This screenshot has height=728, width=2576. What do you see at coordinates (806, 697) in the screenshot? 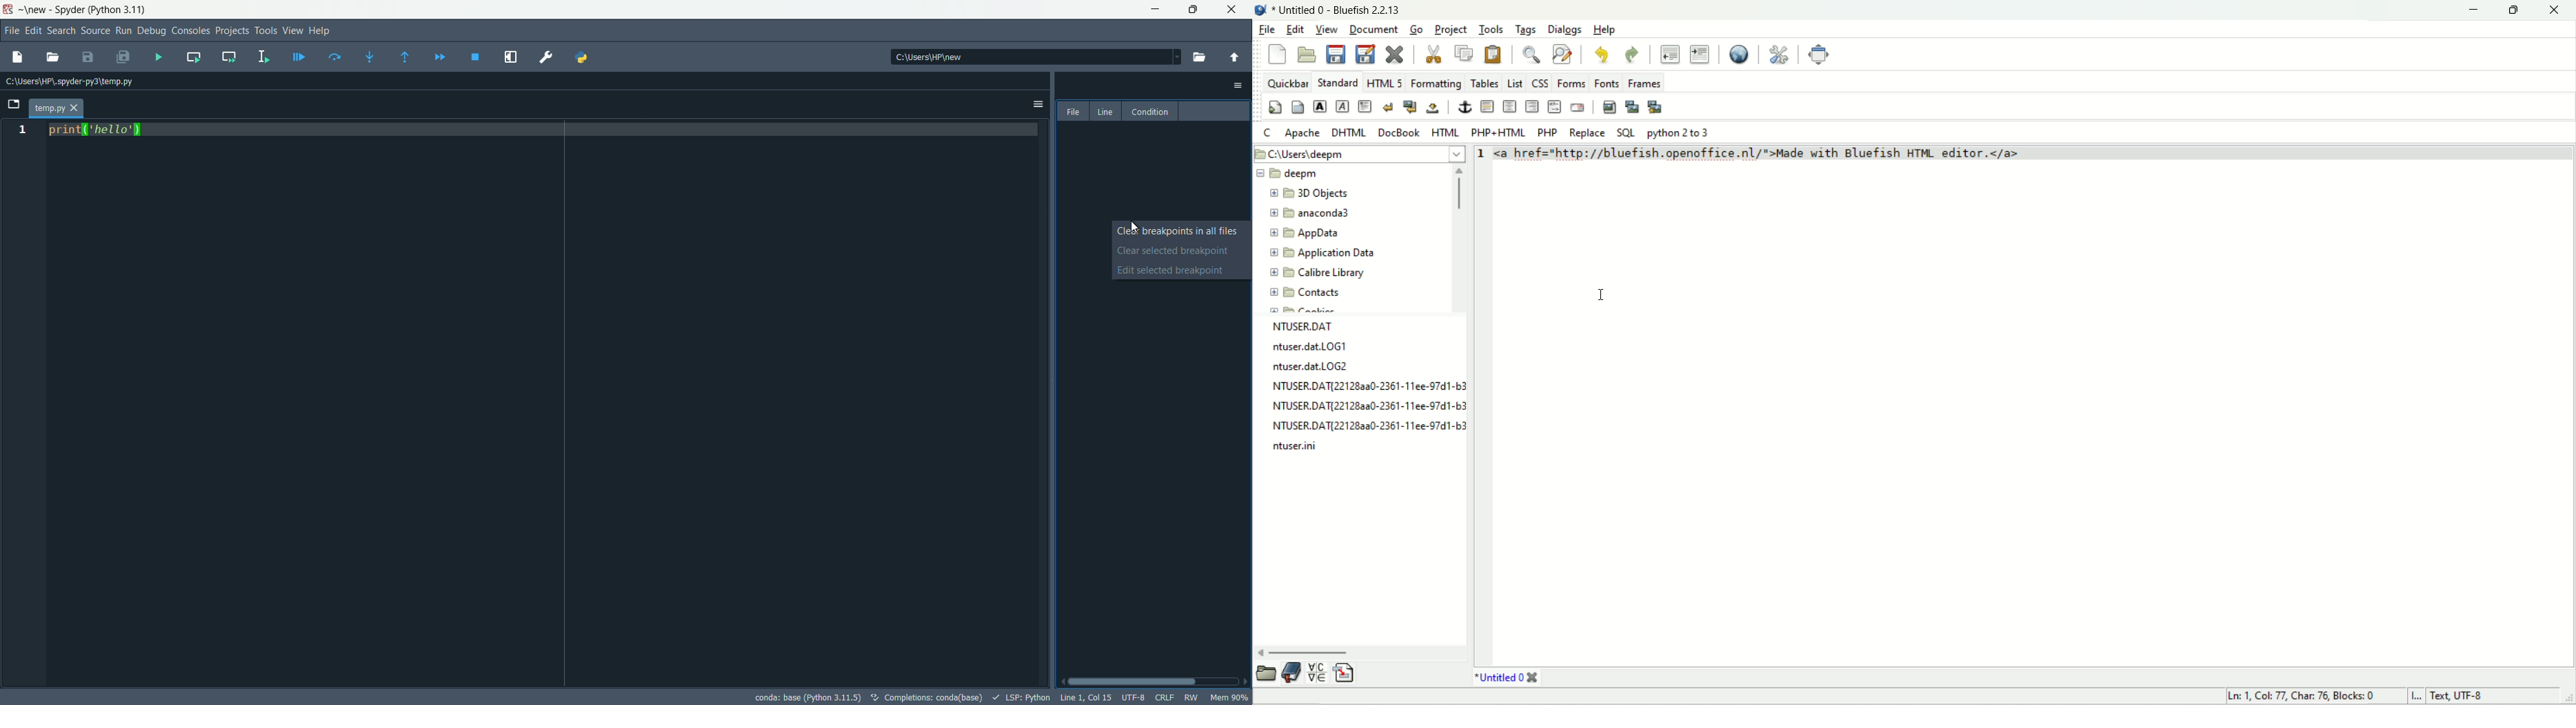
I see `conda: base (Python 3.11.5)` at bounding box center [806, 697].